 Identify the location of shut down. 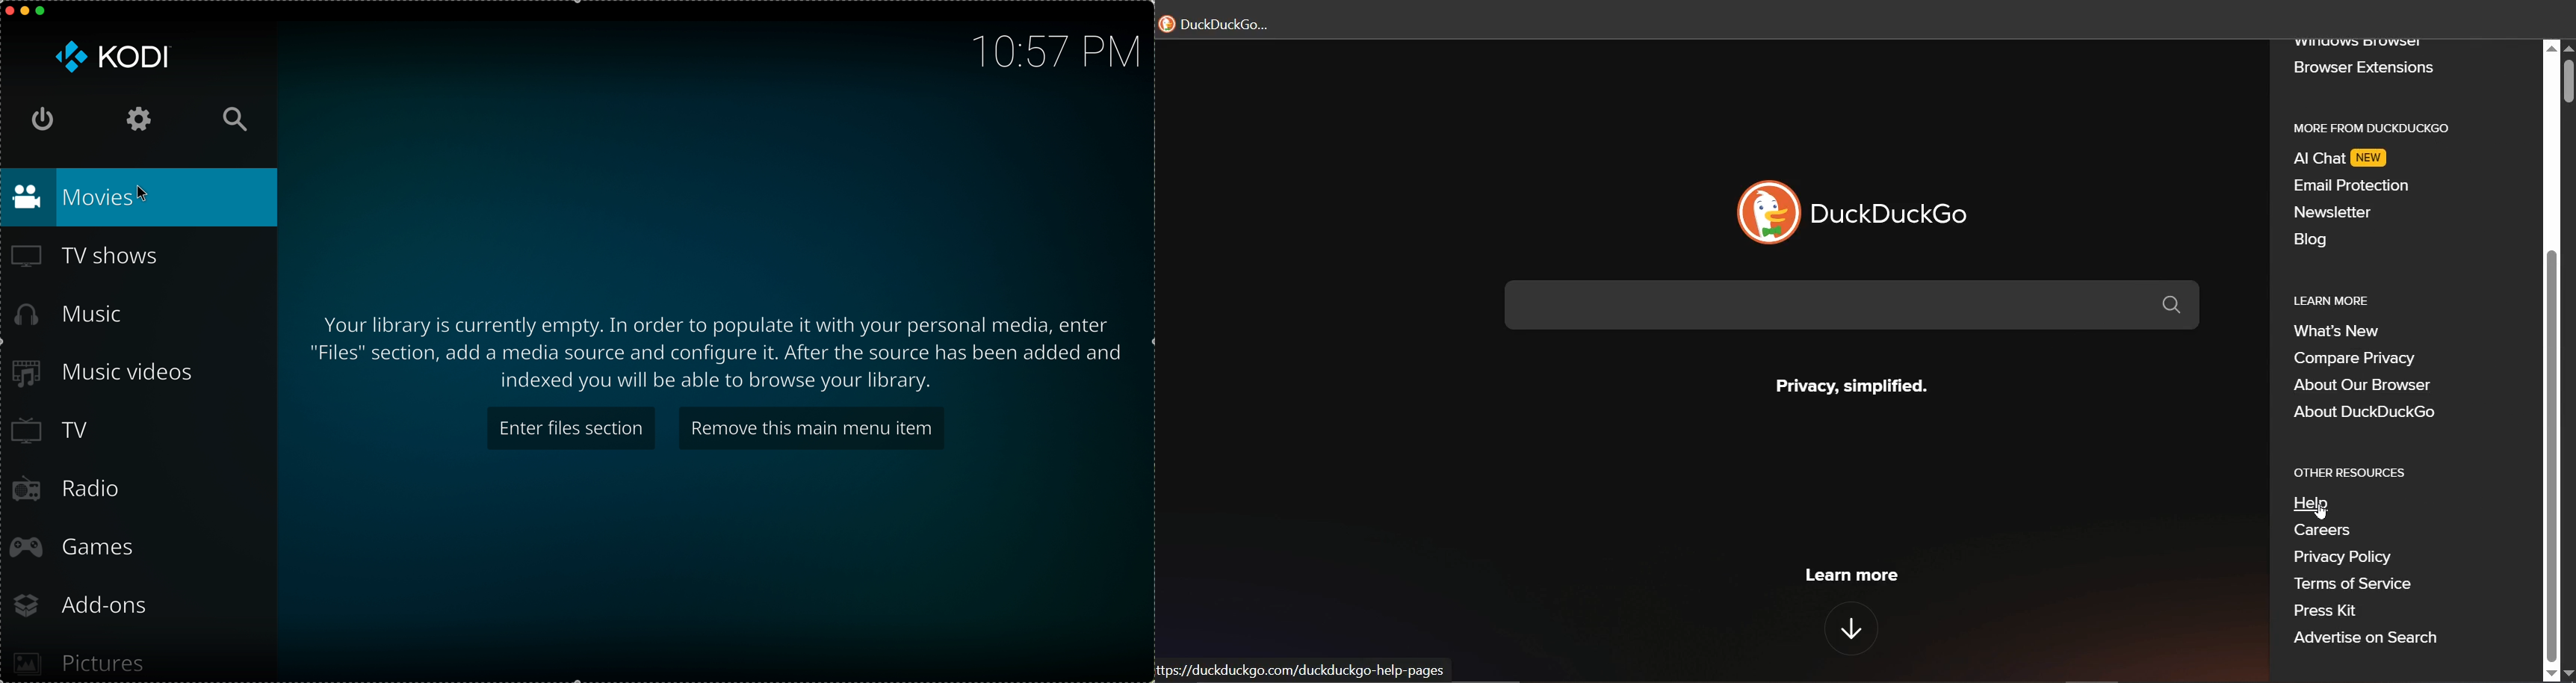
(47, 119).